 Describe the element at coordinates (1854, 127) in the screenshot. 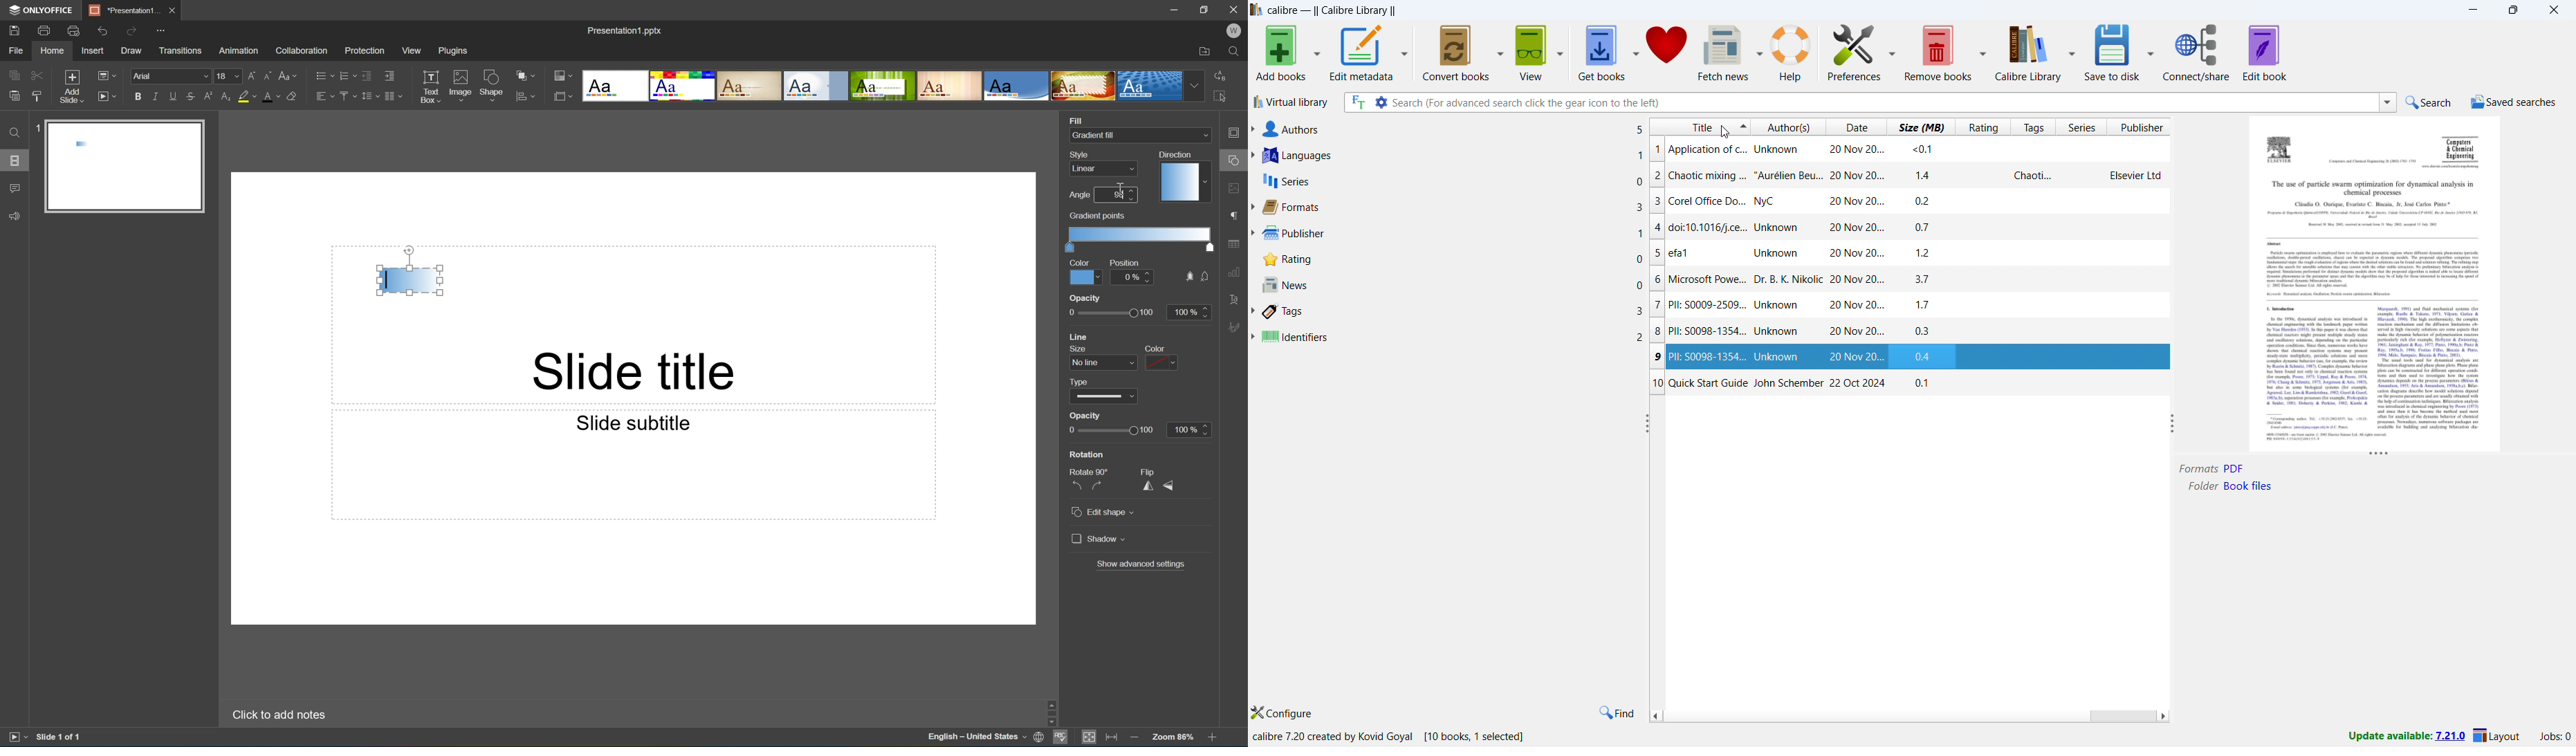

I see `sort by date` at that location.